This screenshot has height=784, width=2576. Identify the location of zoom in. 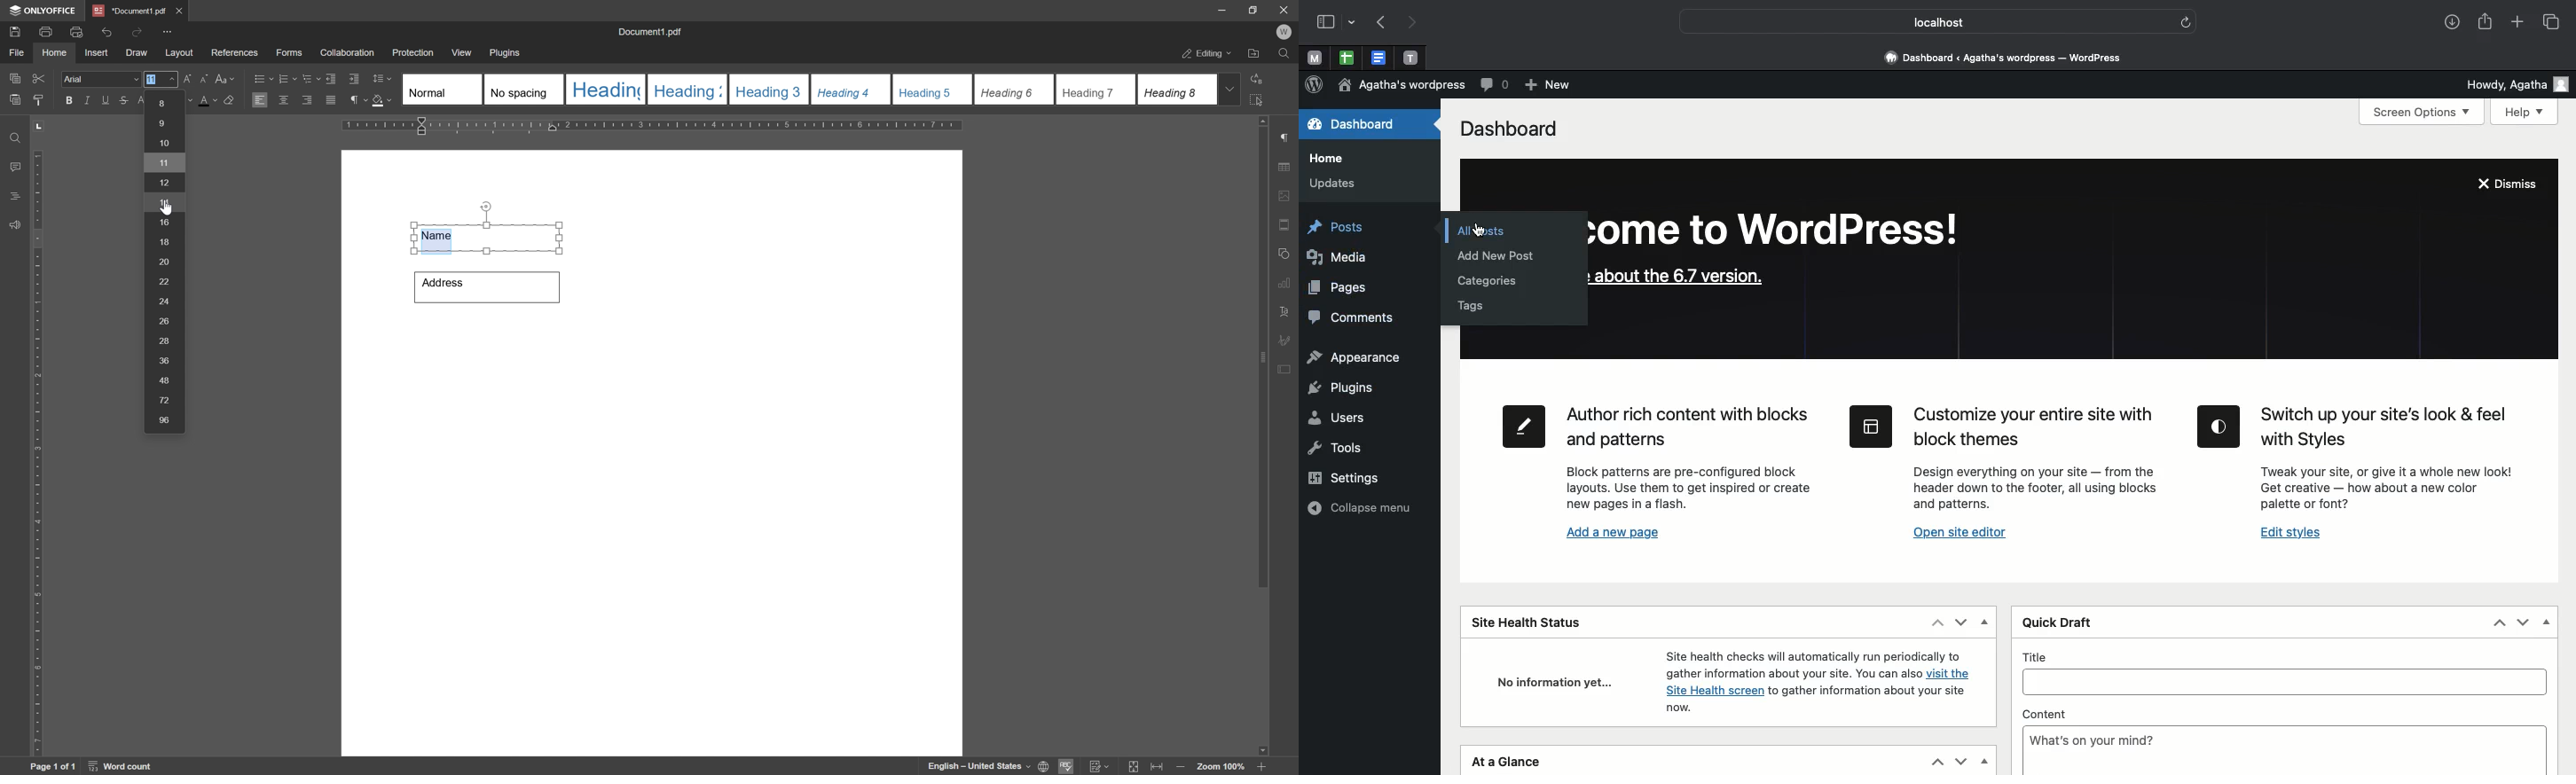
(1260, 767).